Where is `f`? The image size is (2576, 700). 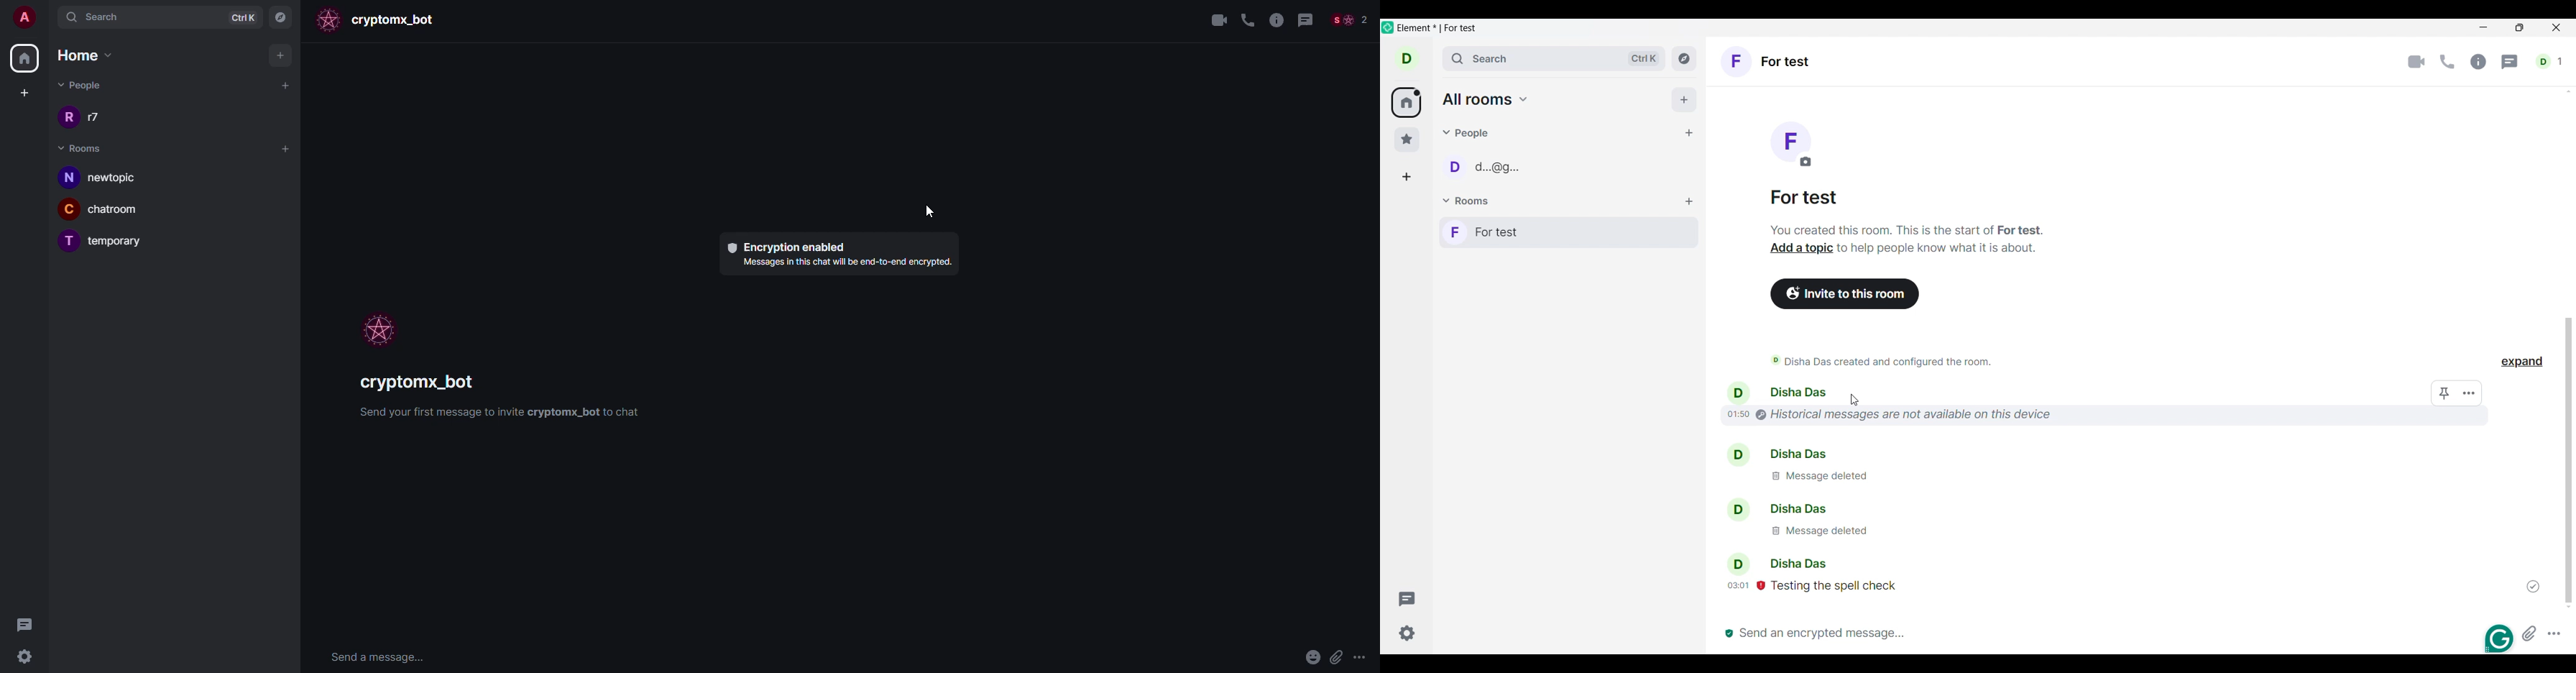 f is located at coordinates (1793, 143).